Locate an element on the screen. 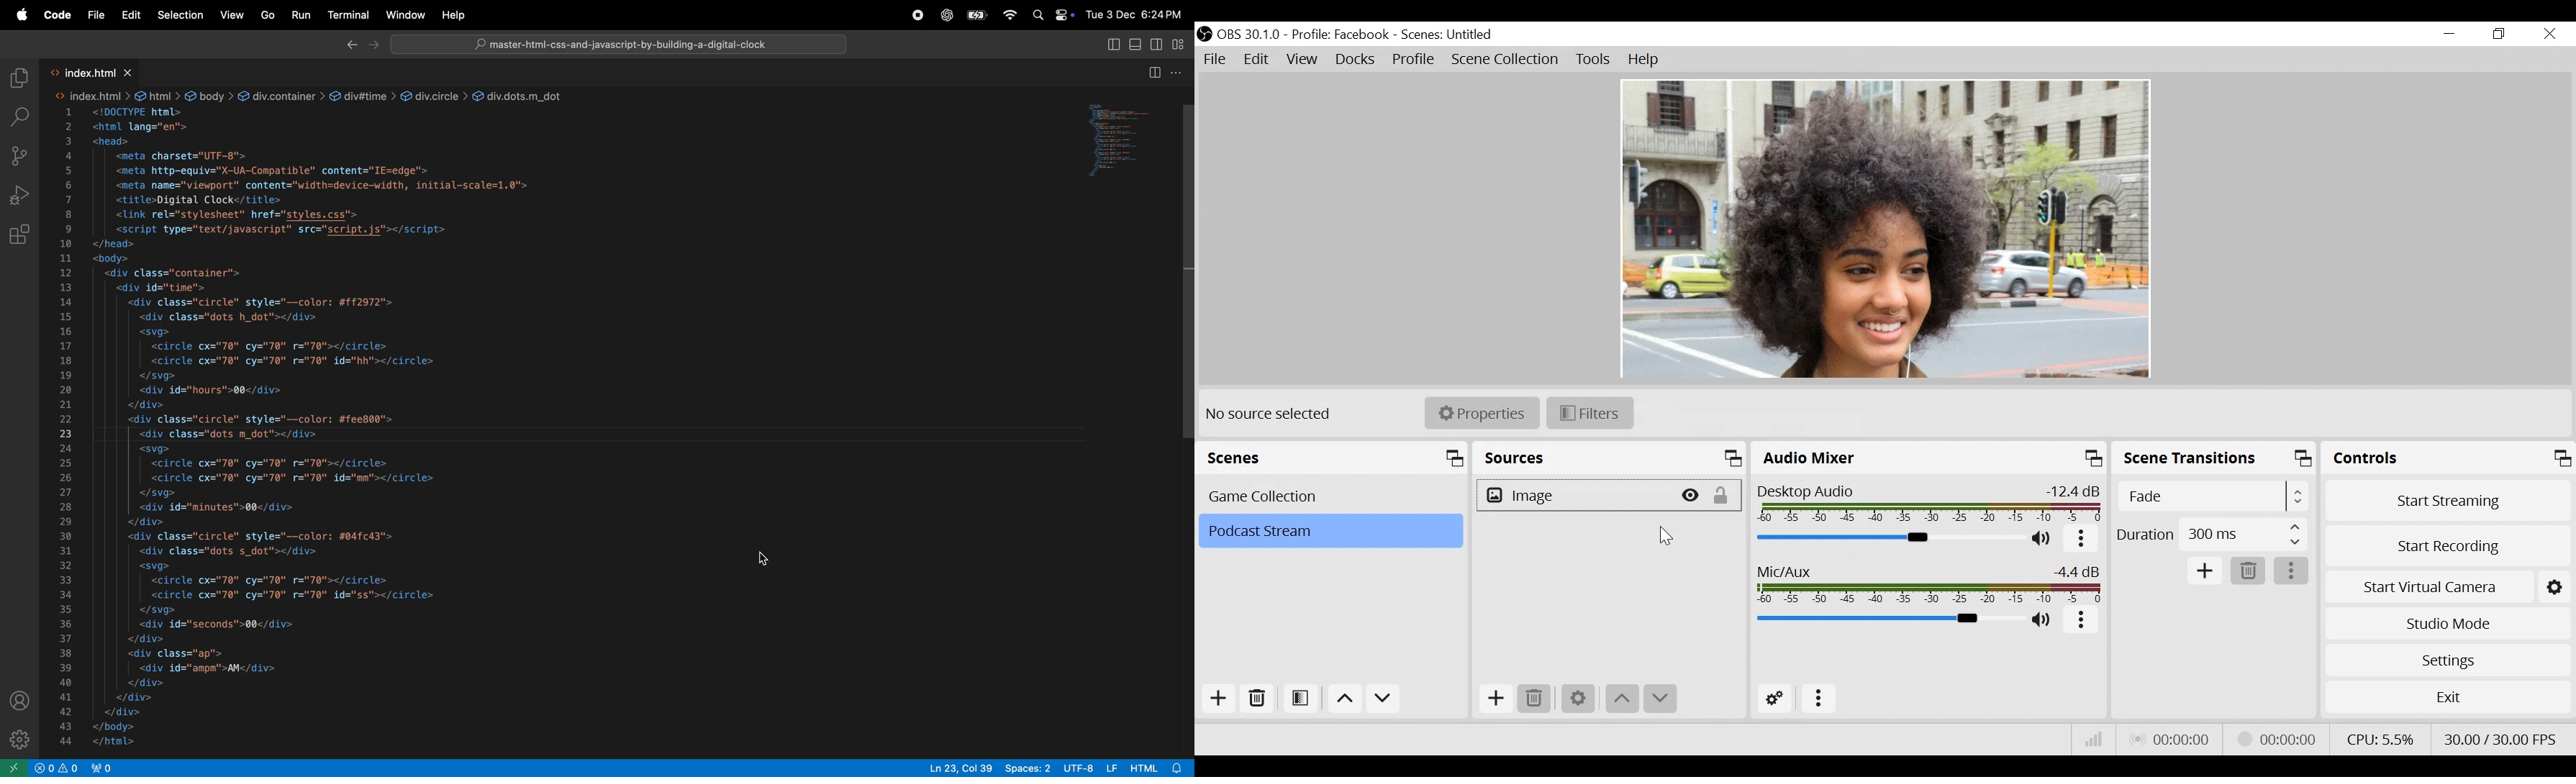 This screenshot has height=784, width=2576. Start Recording is located at coordinates (2449, 545).